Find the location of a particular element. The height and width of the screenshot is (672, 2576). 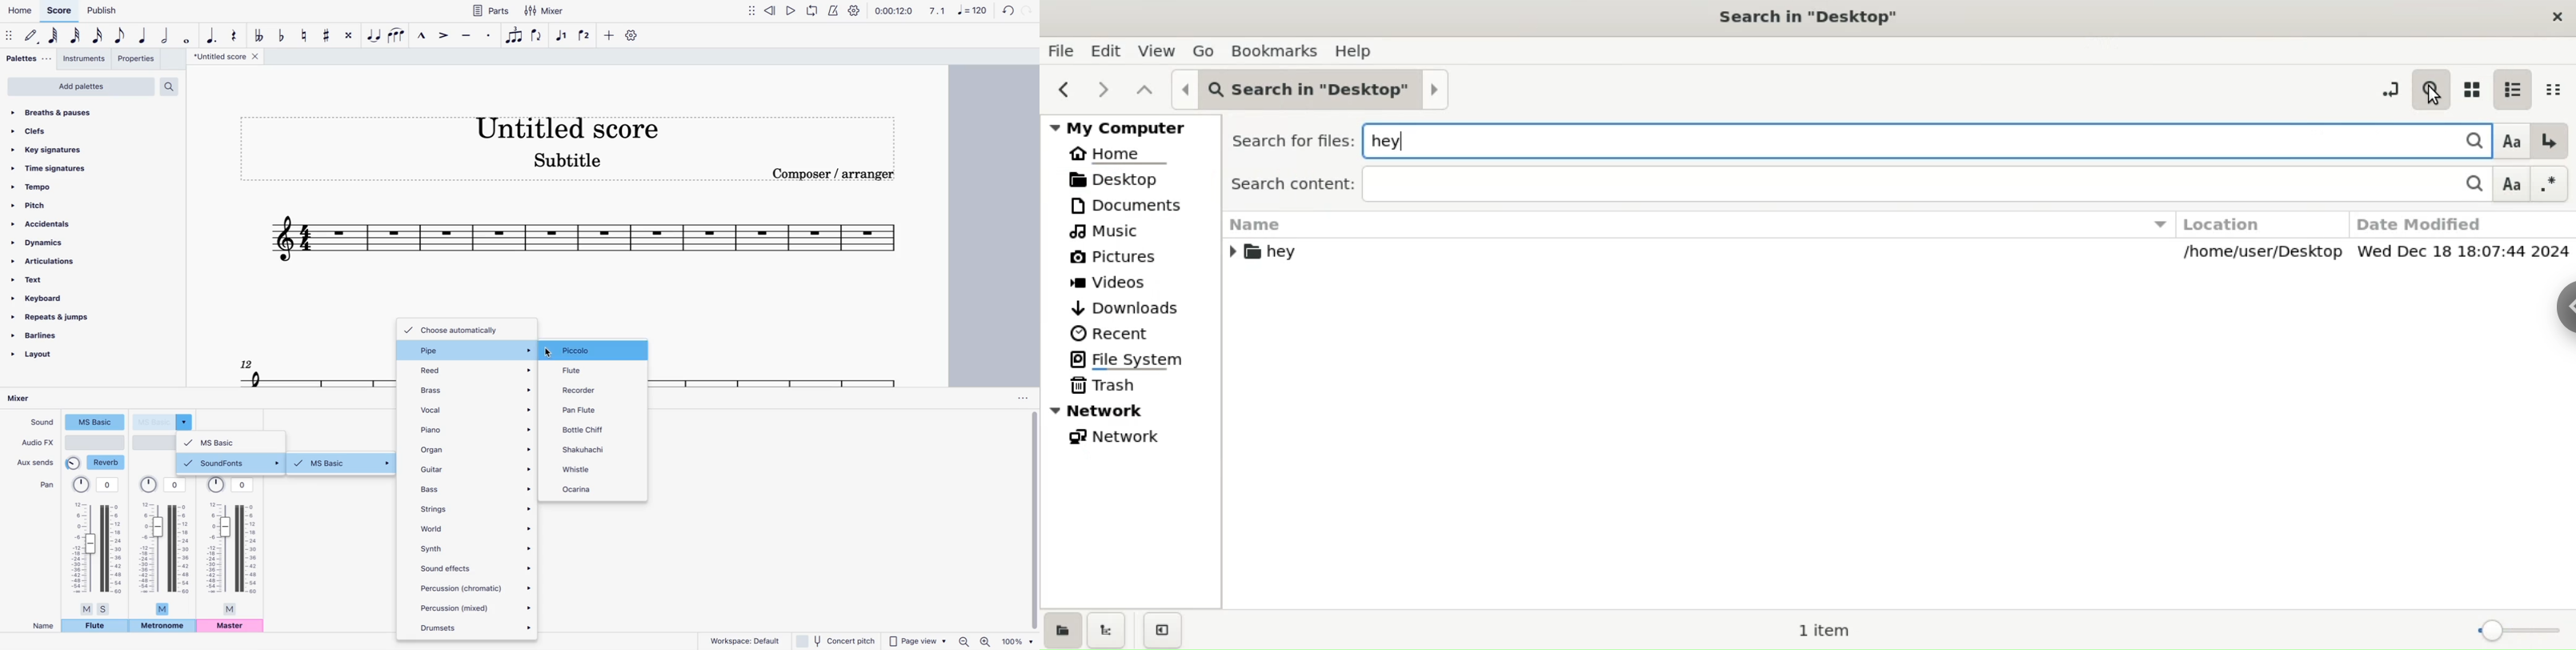

dynamics is located at coordinates (66, 242).